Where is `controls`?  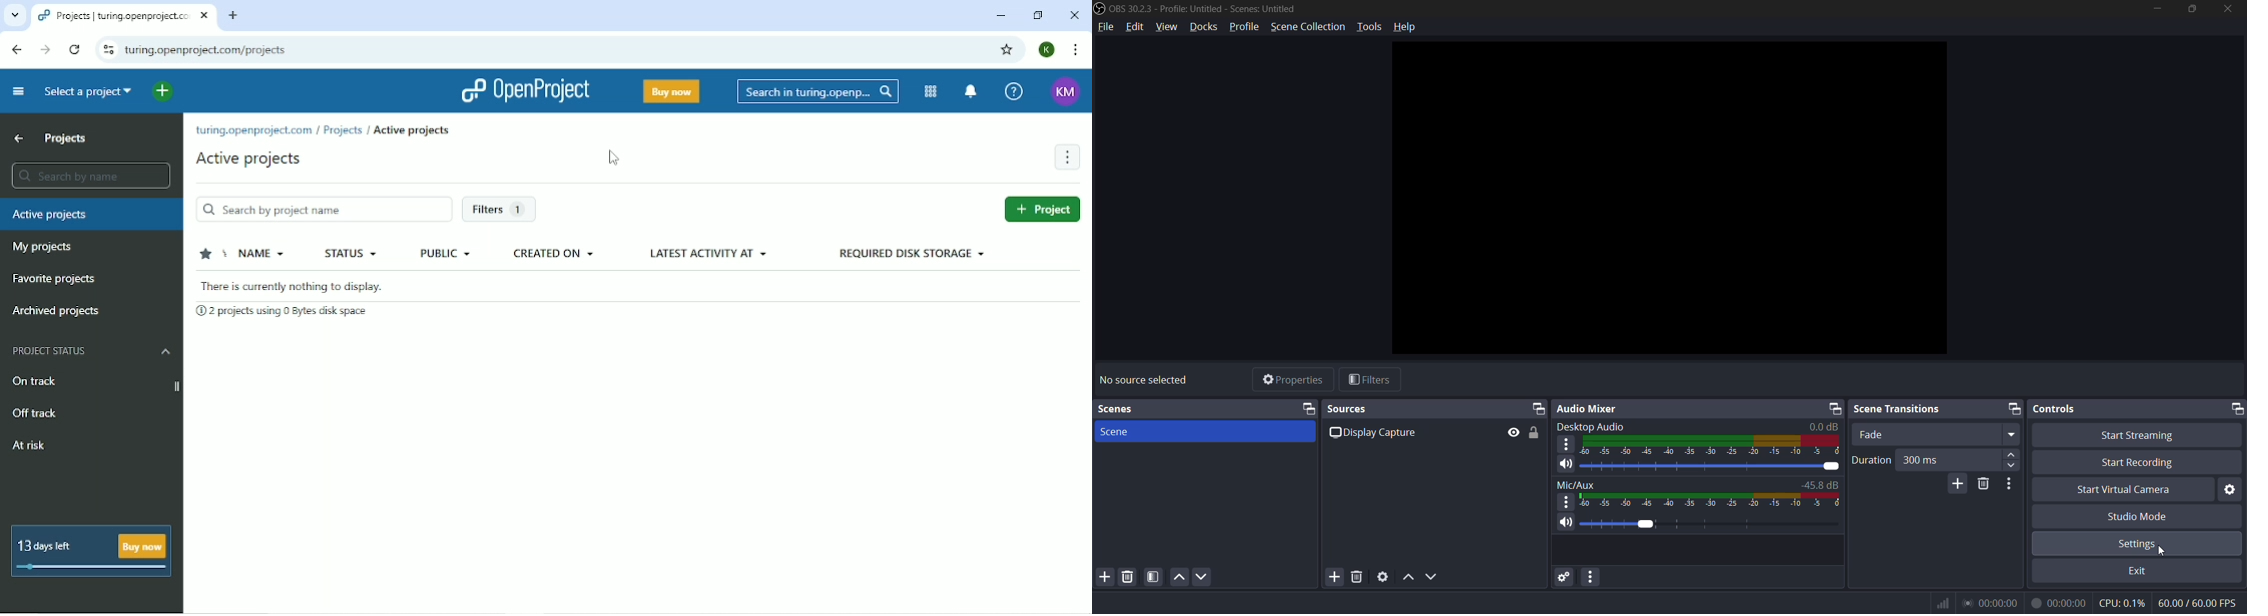
controls is located at coordinates (2129, 409).